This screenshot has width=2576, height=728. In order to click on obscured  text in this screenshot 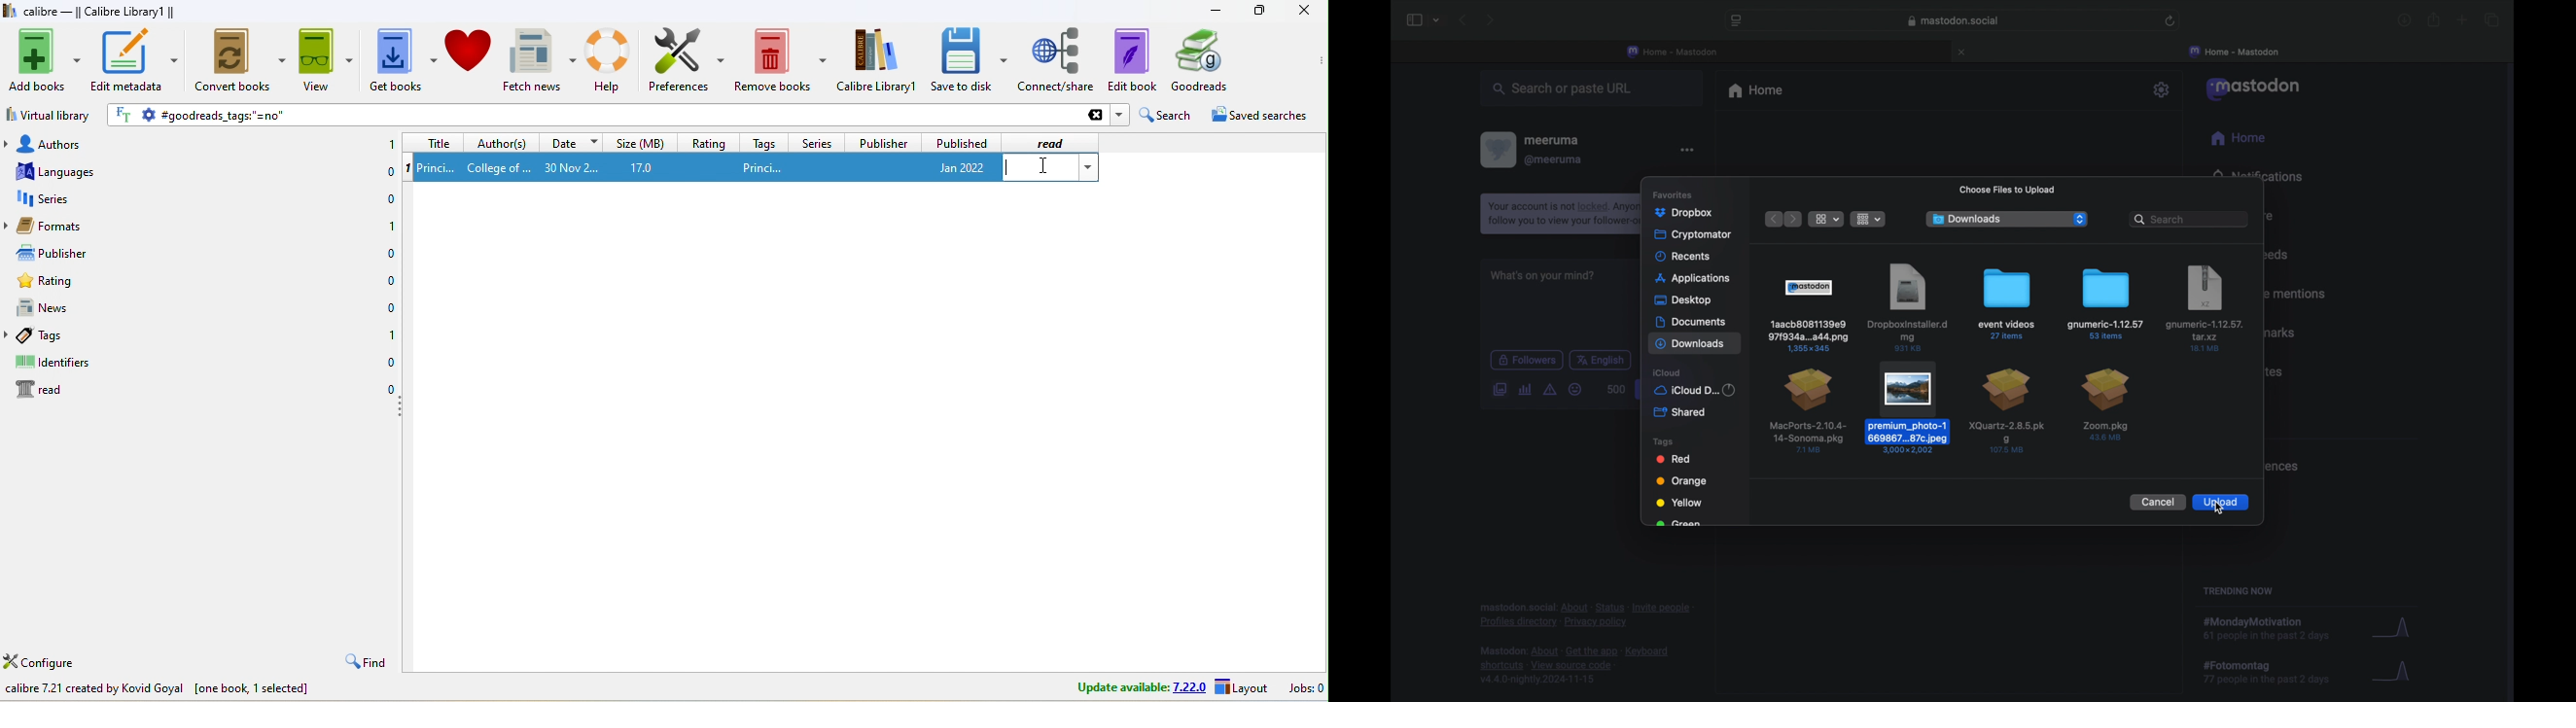, I will do `click(1679, 524)`.